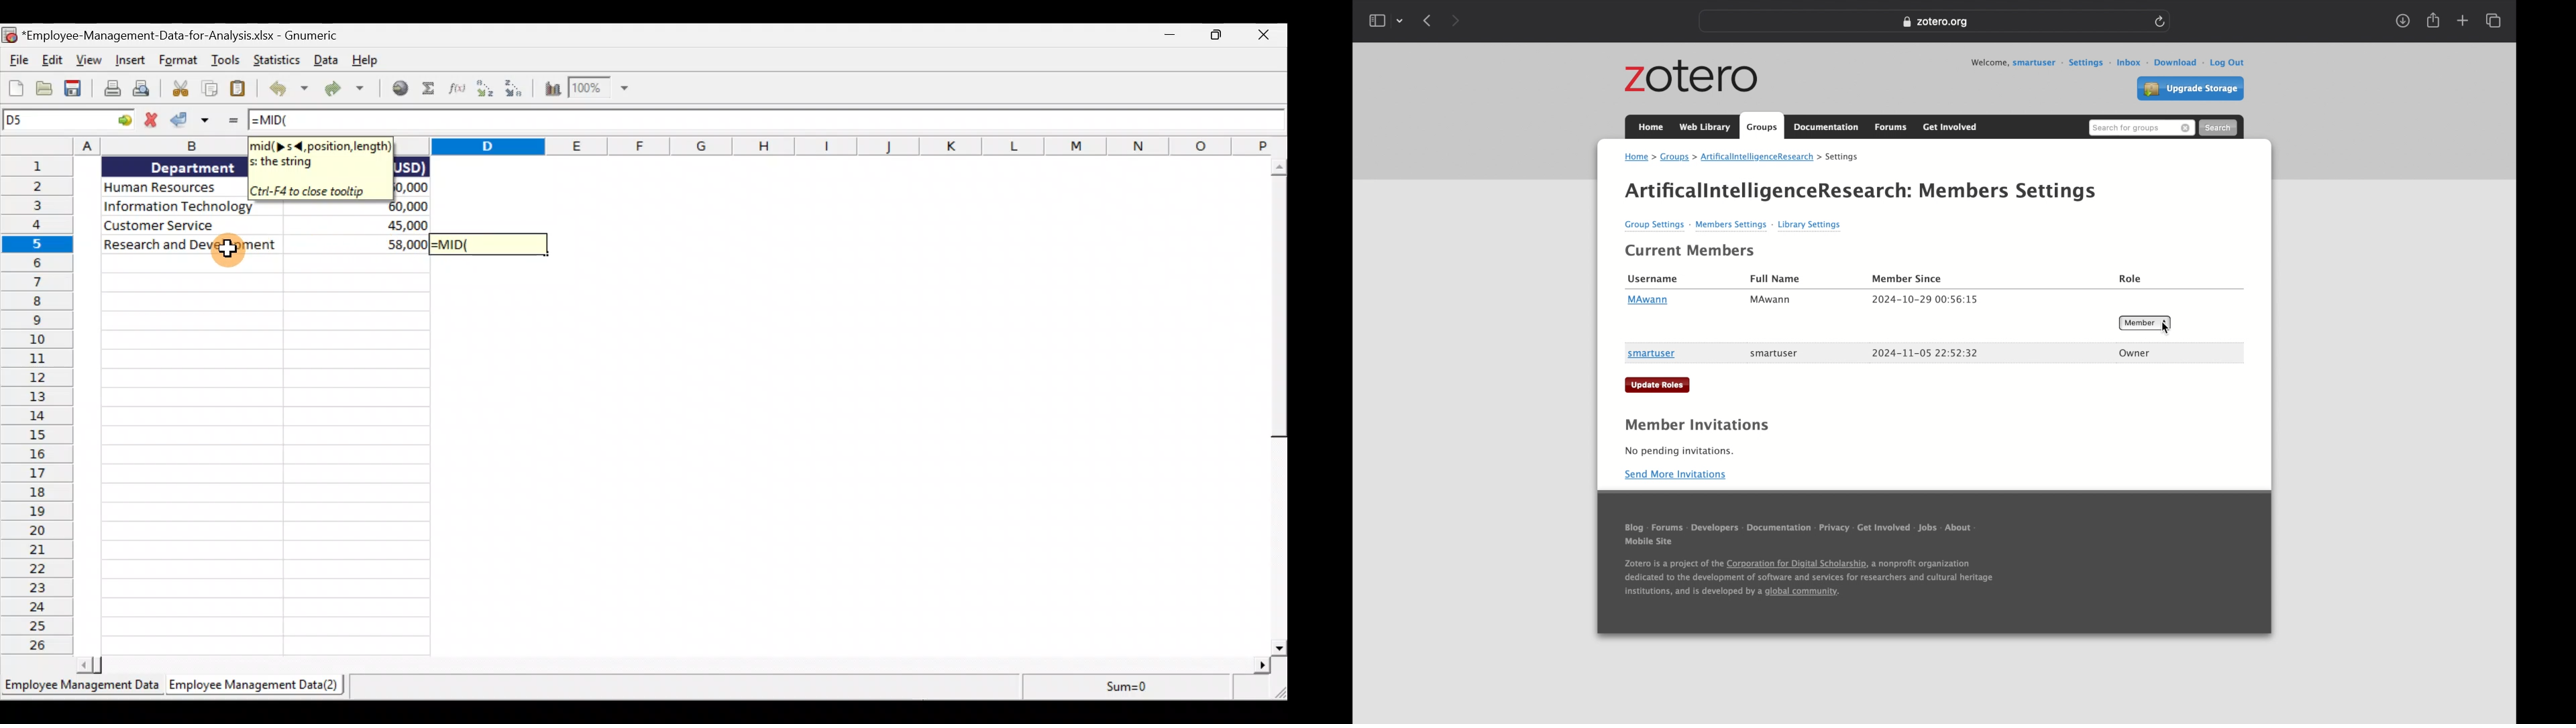 The height and width of the screenshot is (728, 2576). Describe the element at coordinates (1715, 531) in the screenshot. I see `developers` at that location.